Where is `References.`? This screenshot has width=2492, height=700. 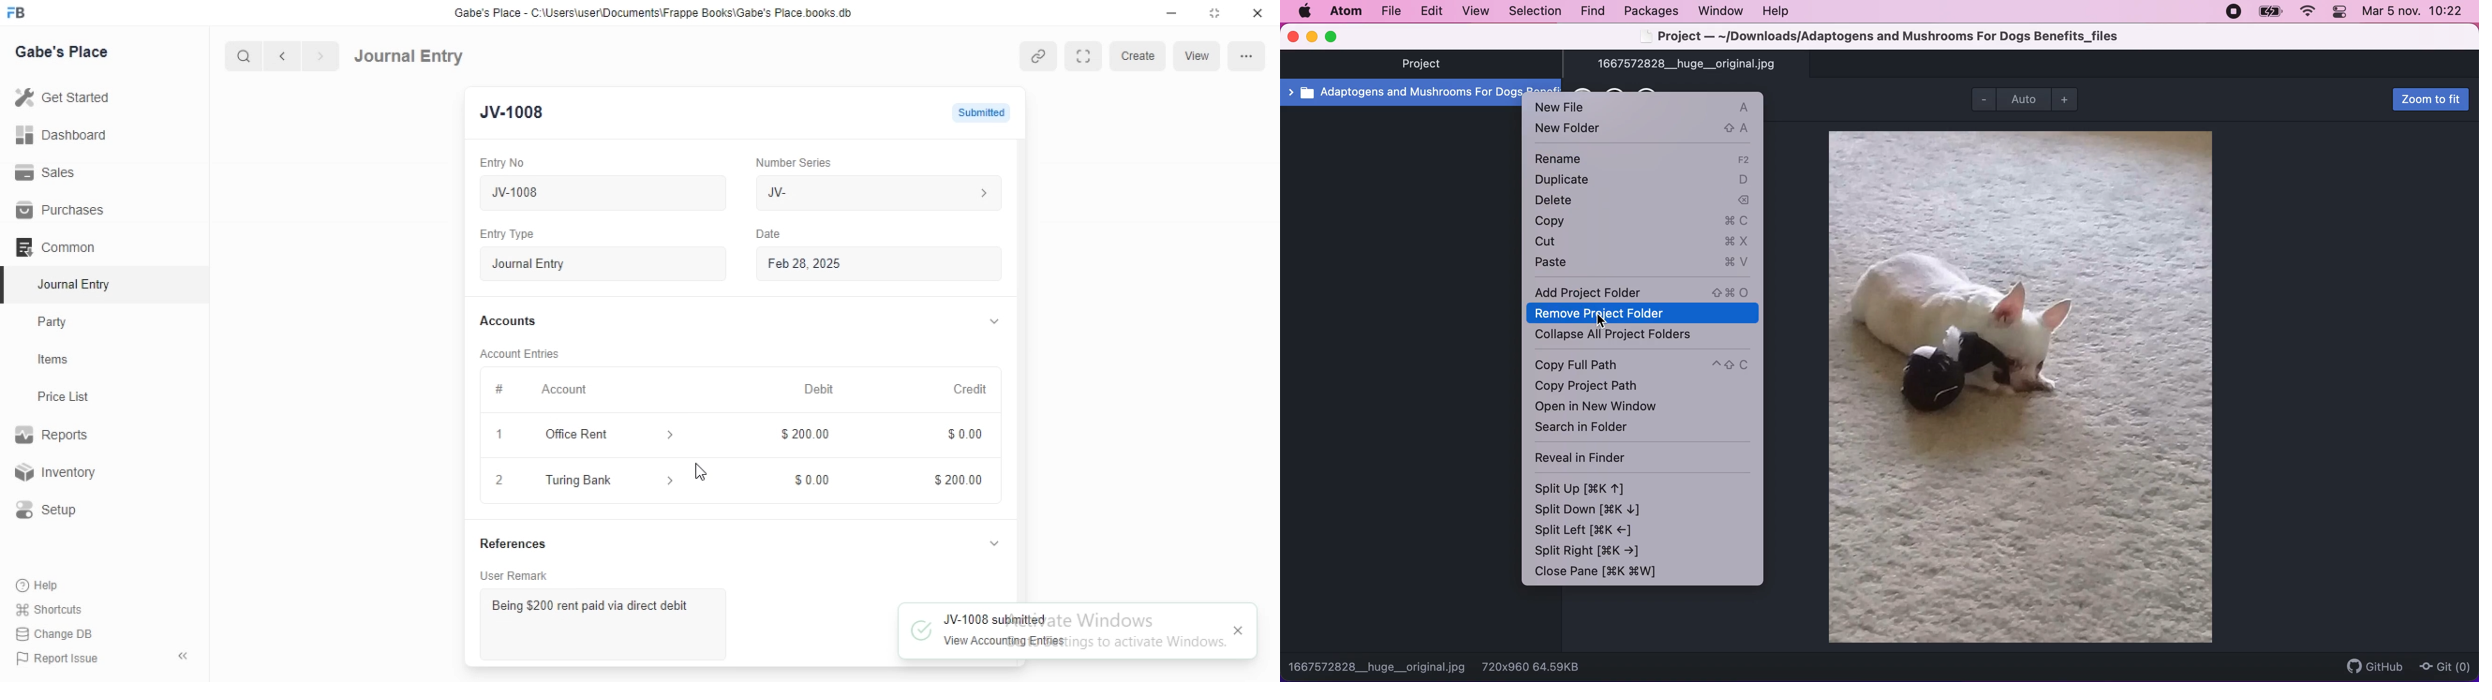 References. is located at coordinates (513, 544).